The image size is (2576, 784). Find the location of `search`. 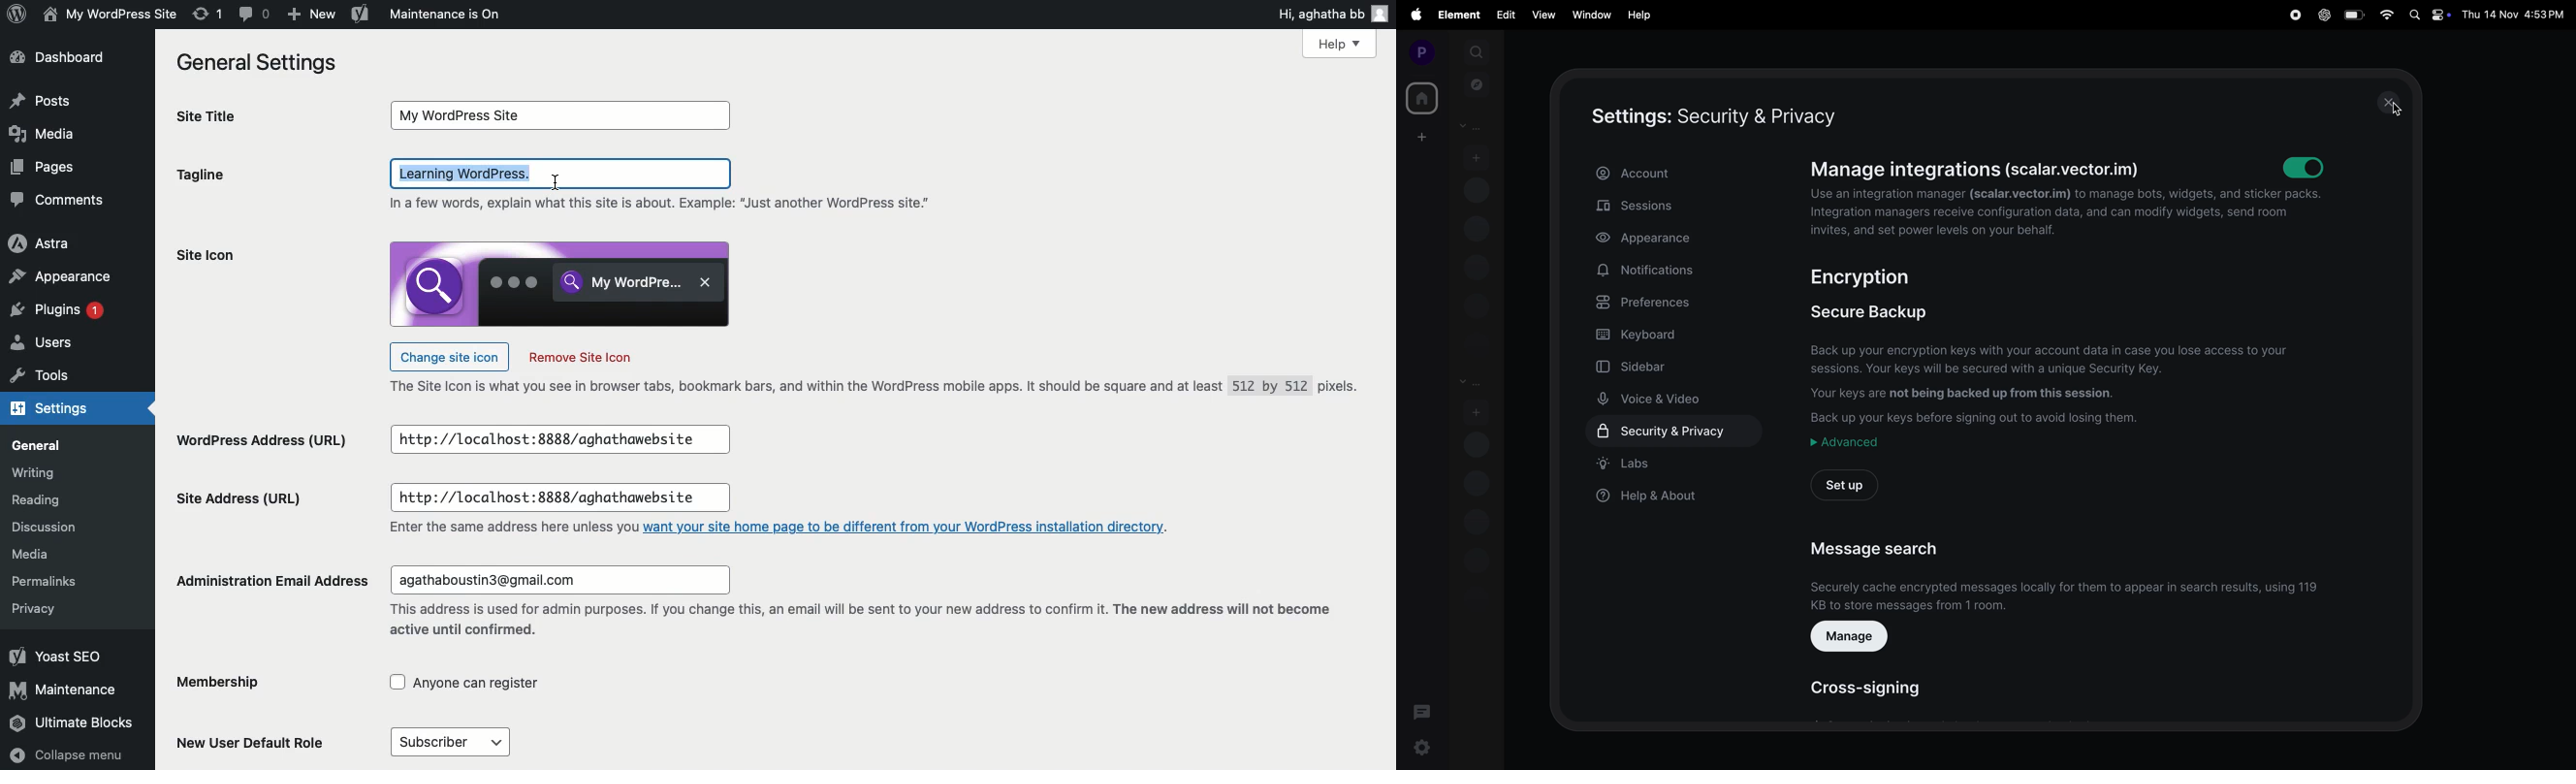

search is located at coordinates (1476, 53).